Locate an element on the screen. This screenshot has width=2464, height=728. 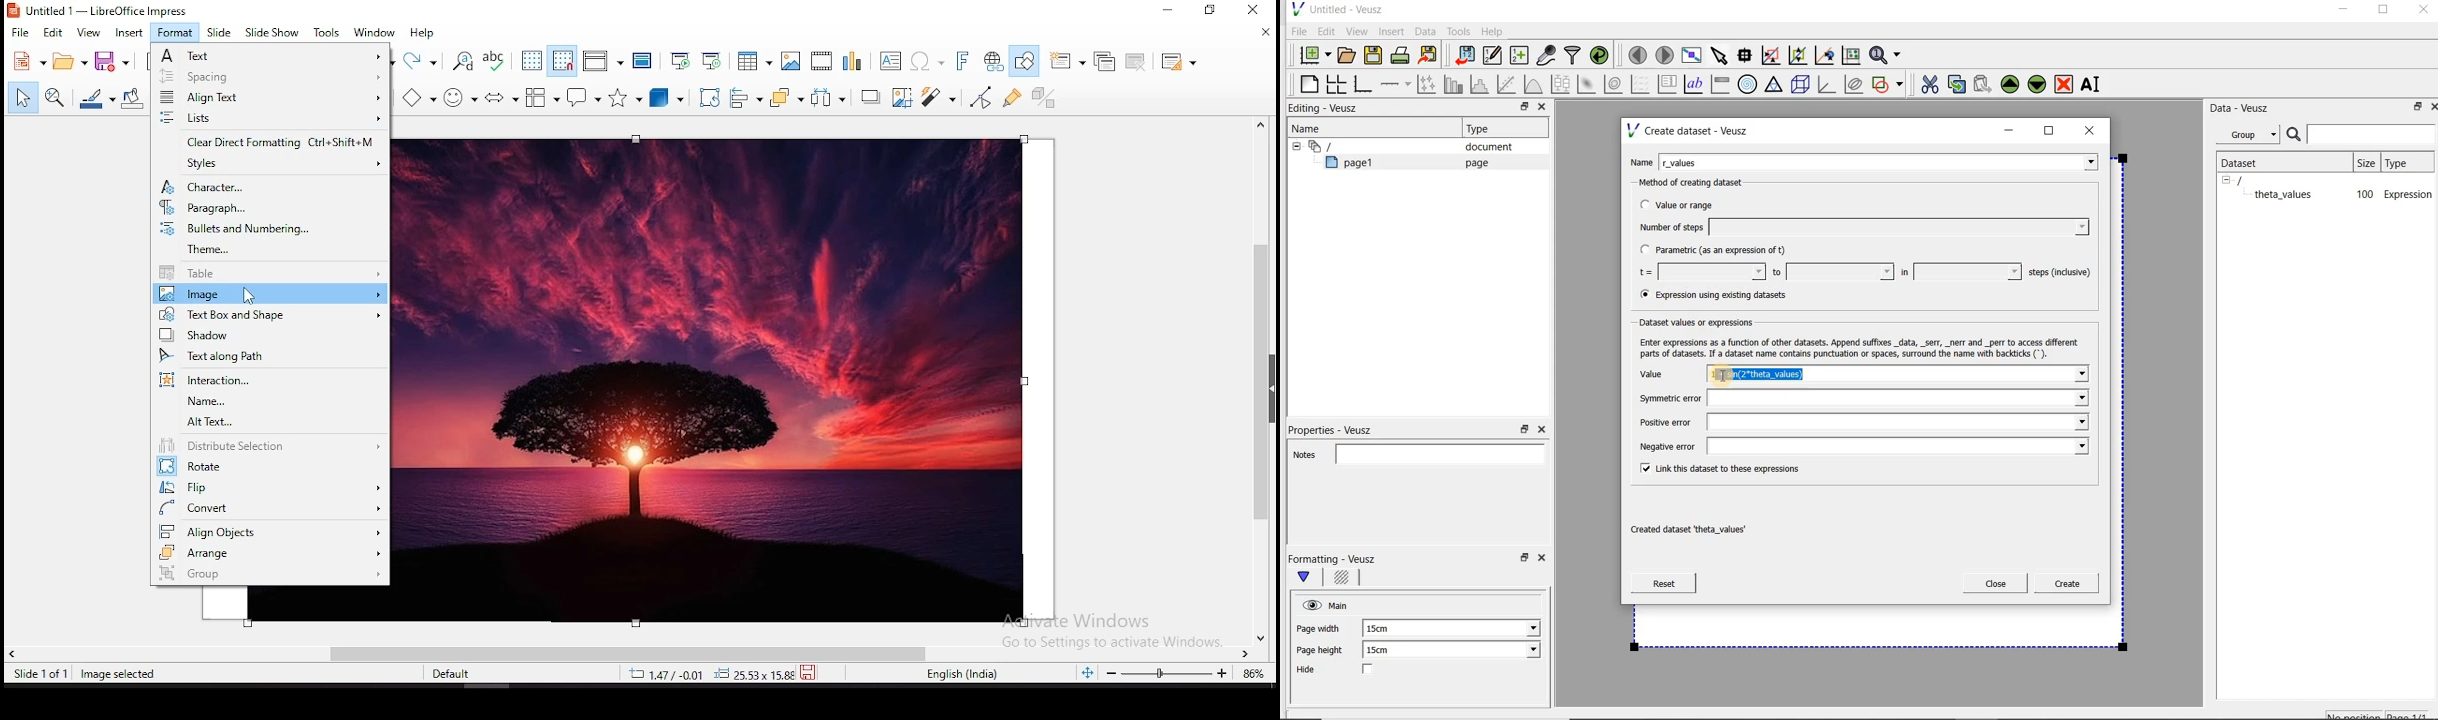
View is located at coordinates (1357, 30).